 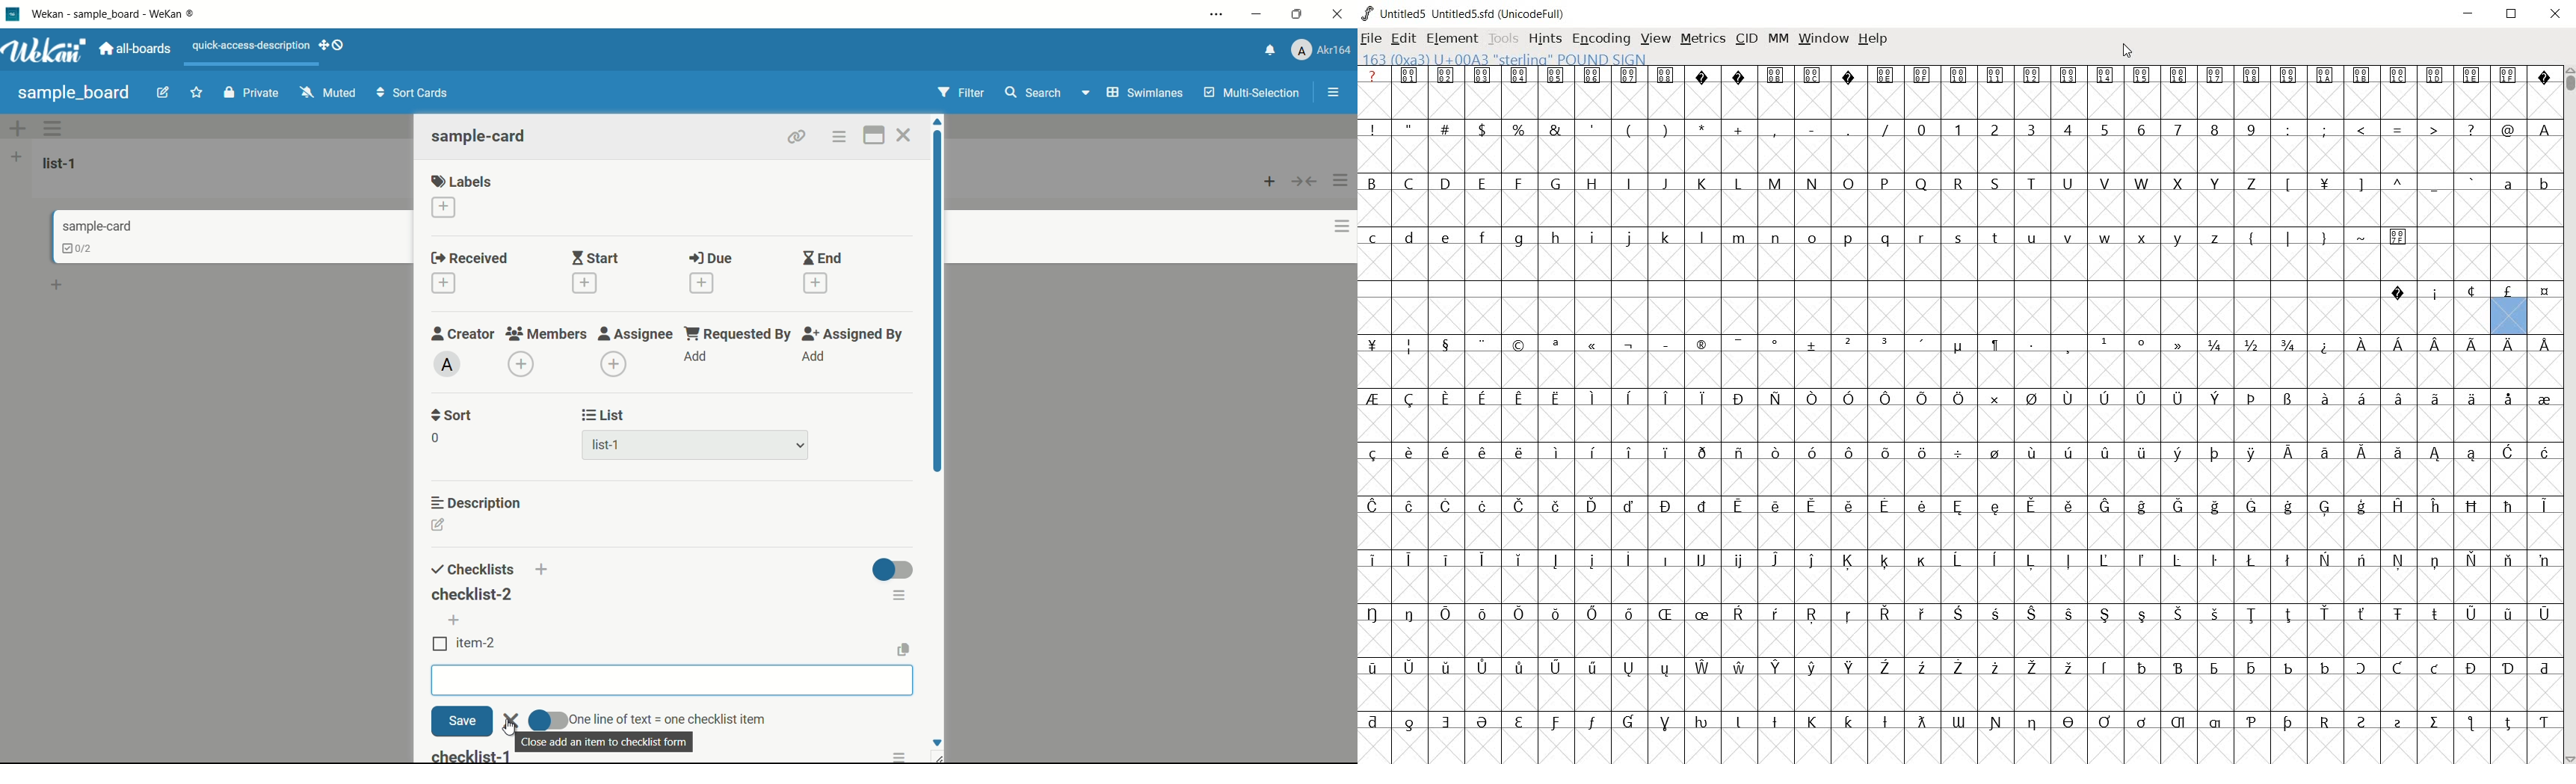 What do you see at coordinates (1665, 453) in the screenshot?
I see `Symbol` at bounding box center [1665, 453].